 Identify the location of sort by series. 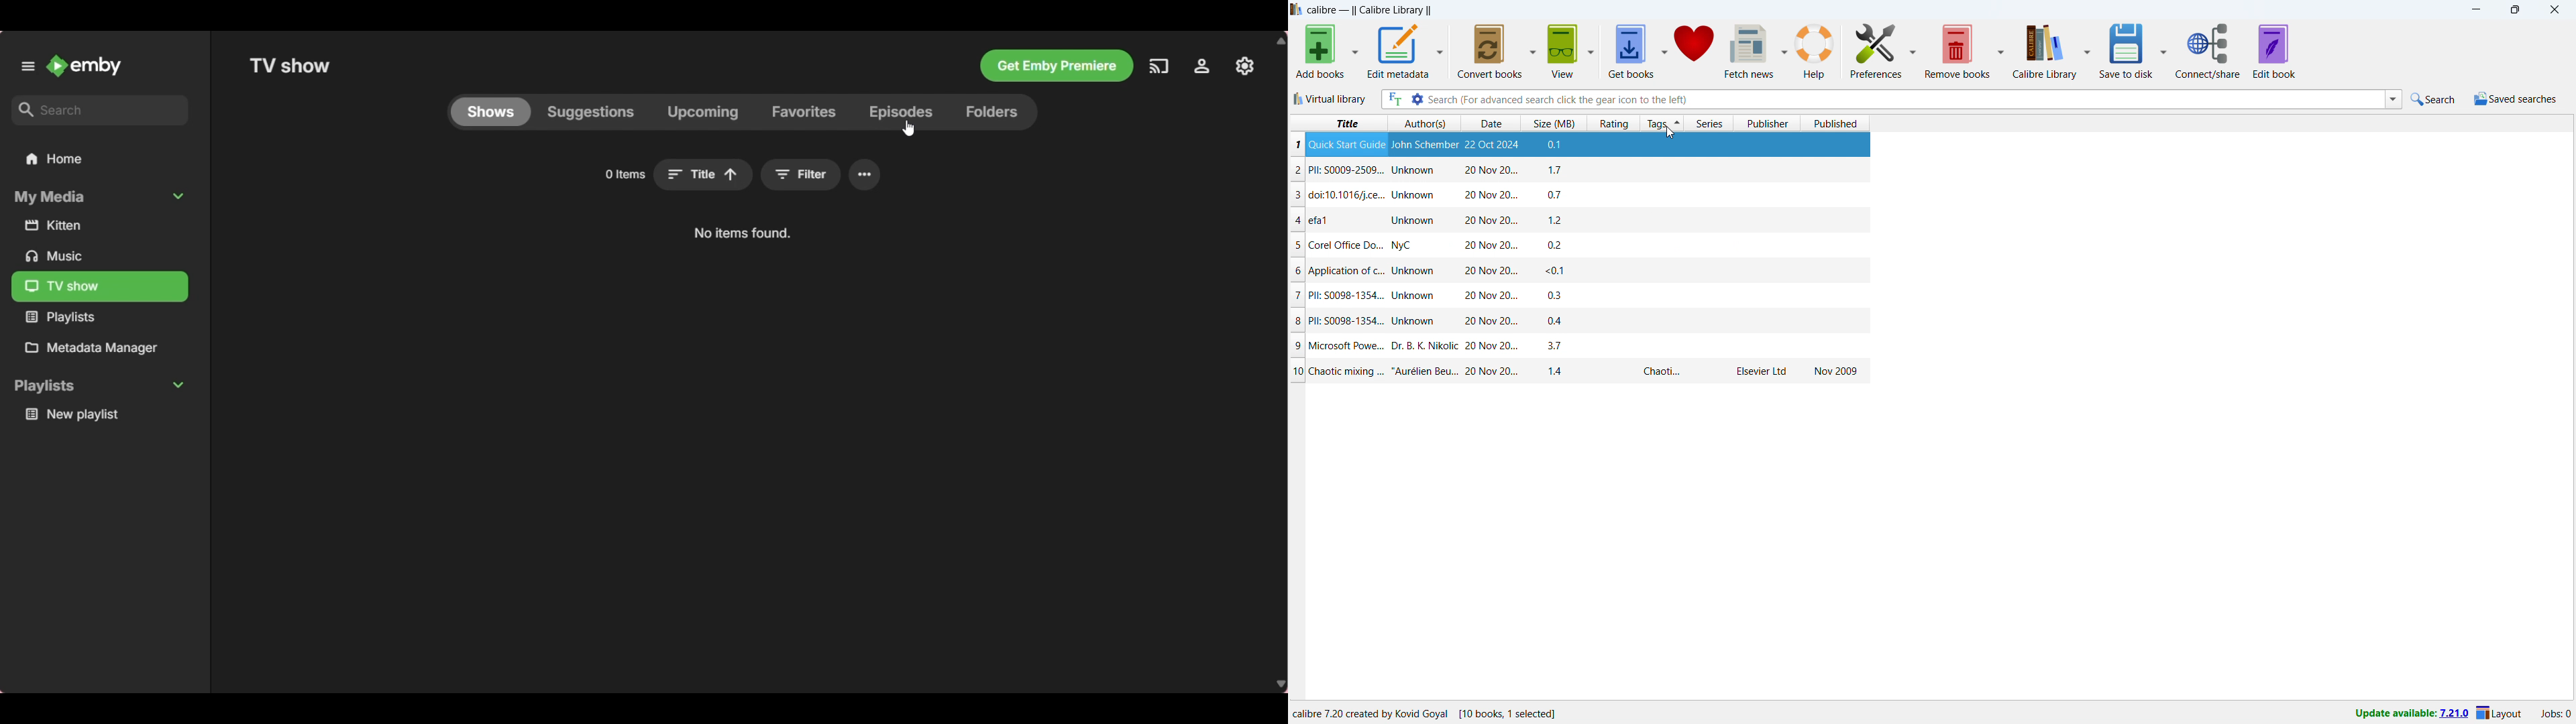
(1709, 123).